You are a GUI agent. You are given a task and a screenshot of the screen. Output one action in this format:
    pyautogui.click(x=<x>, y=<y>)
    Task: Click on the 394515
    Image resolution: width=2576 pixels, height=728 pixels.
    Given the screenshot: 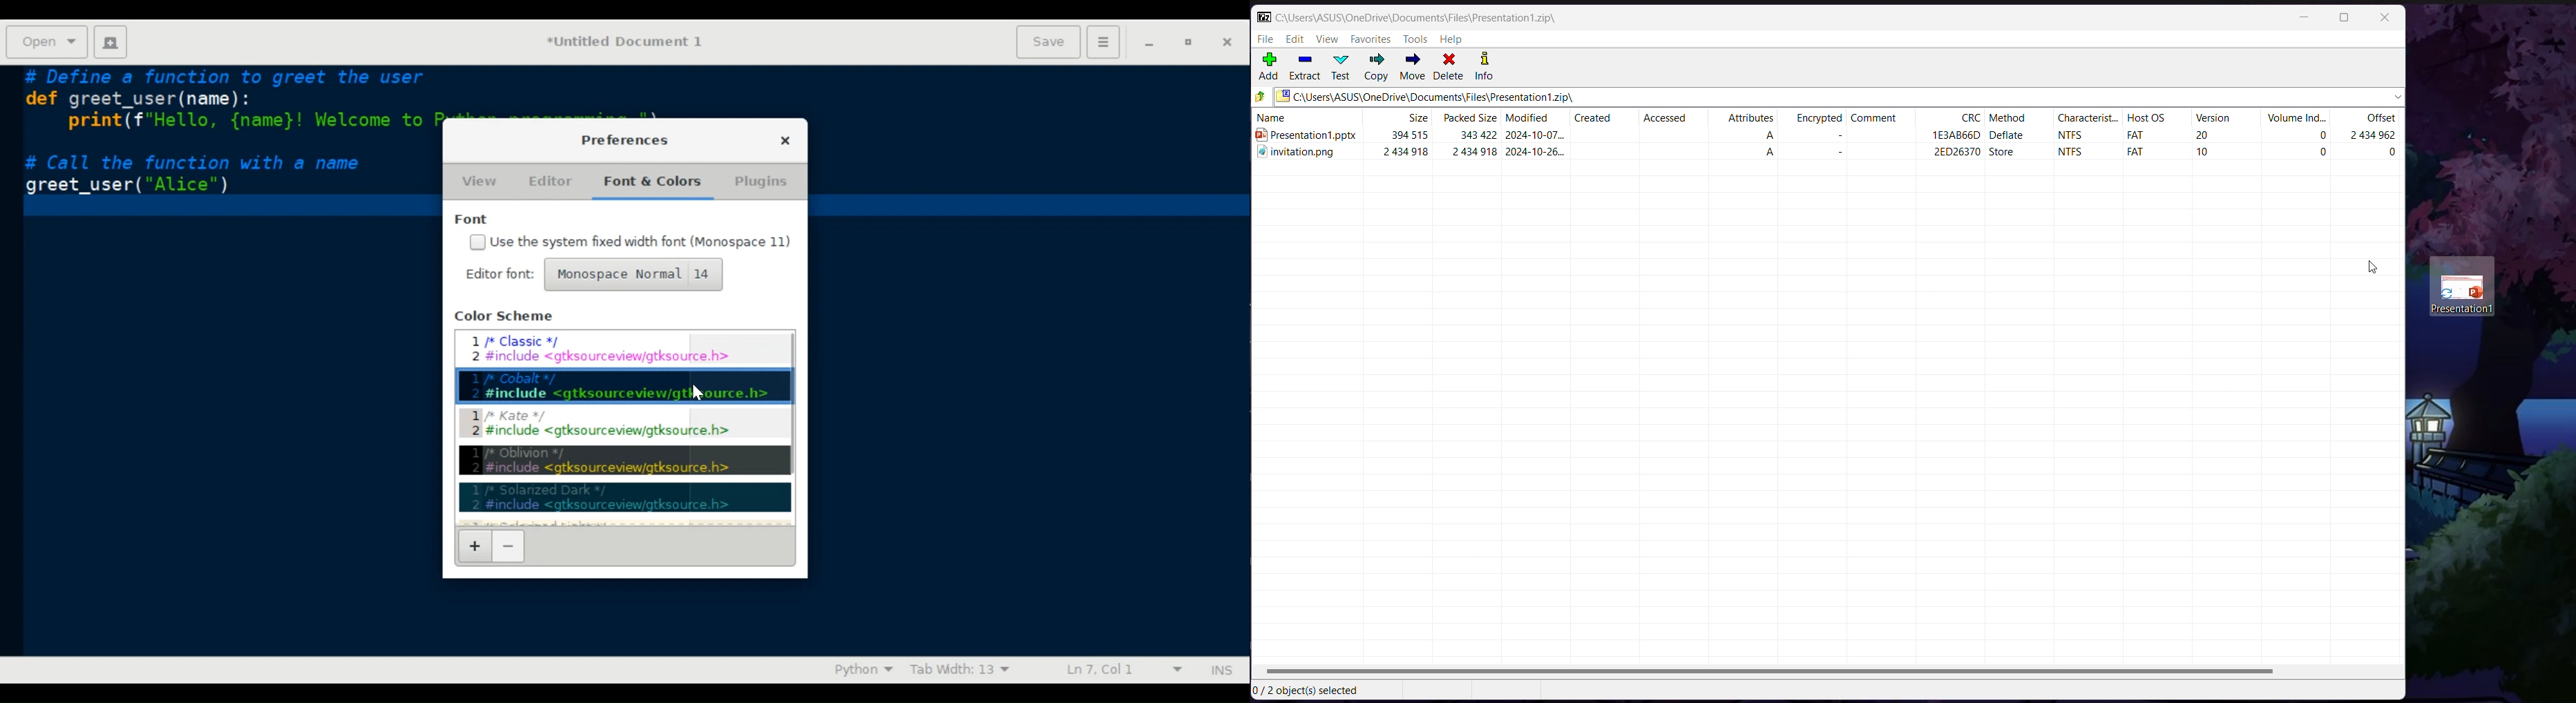 What is the action you would take?
    pyautogui.click(x=1410, y=135)
    